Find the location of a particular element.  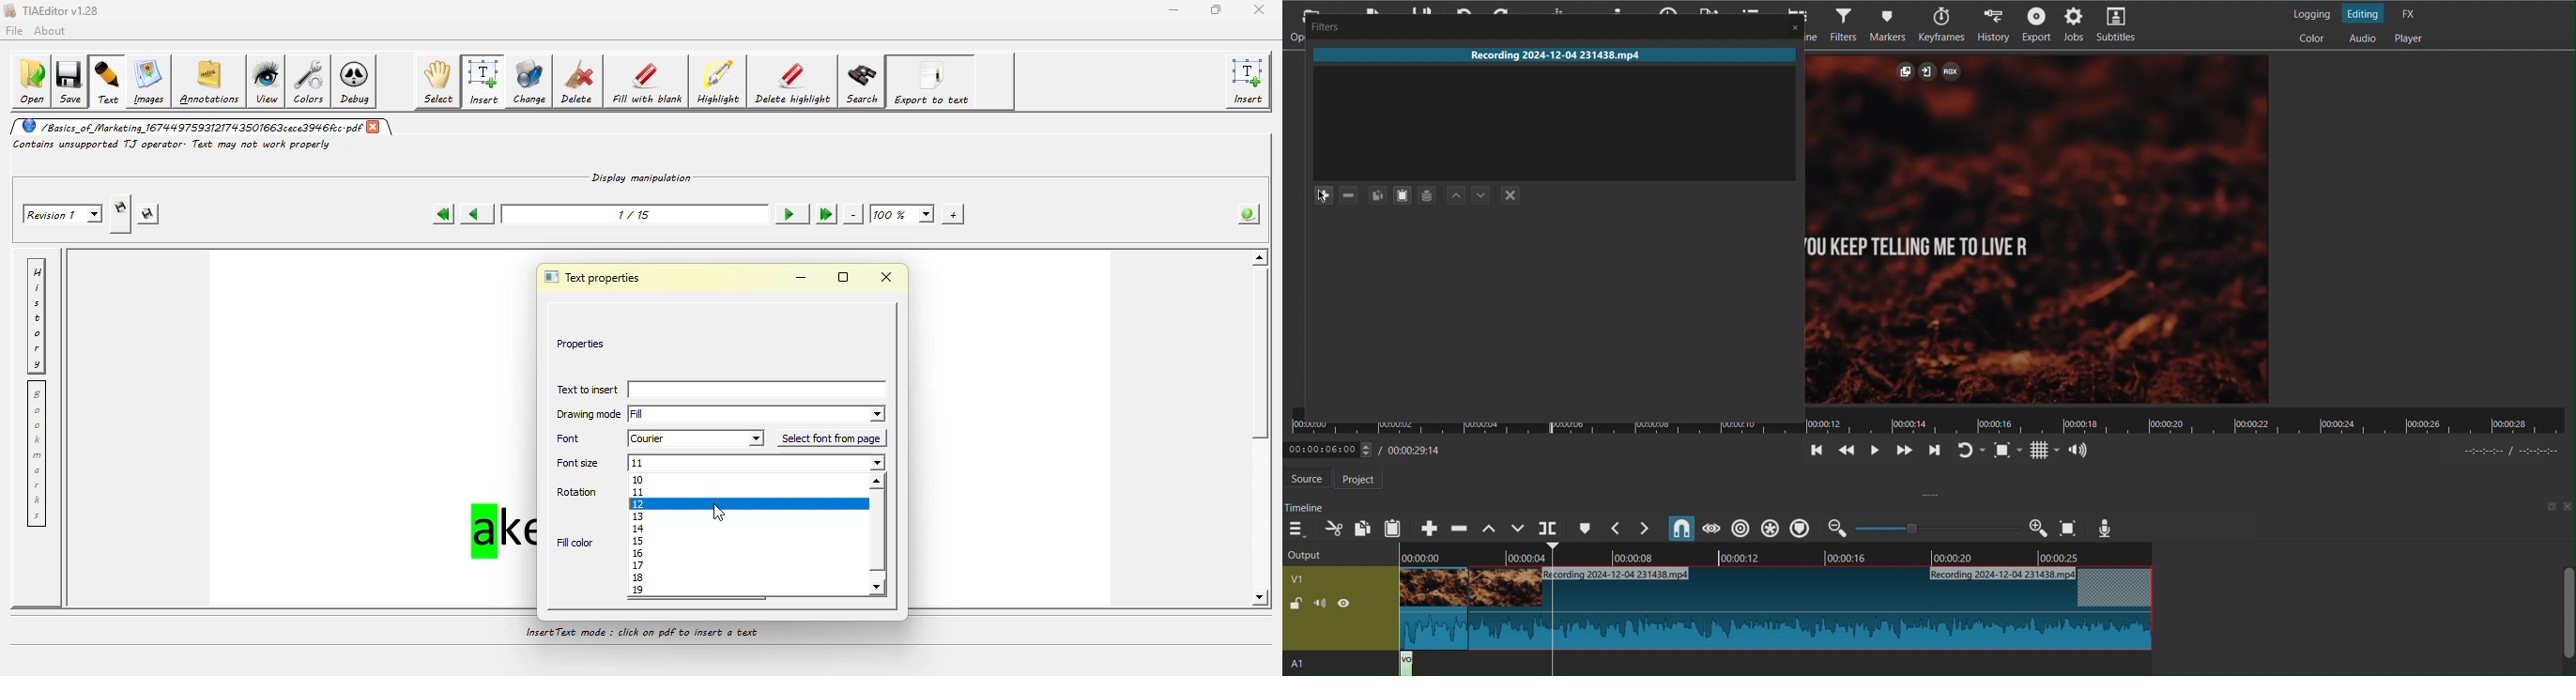

Move Forwards is located at coordinates (1903, 452).